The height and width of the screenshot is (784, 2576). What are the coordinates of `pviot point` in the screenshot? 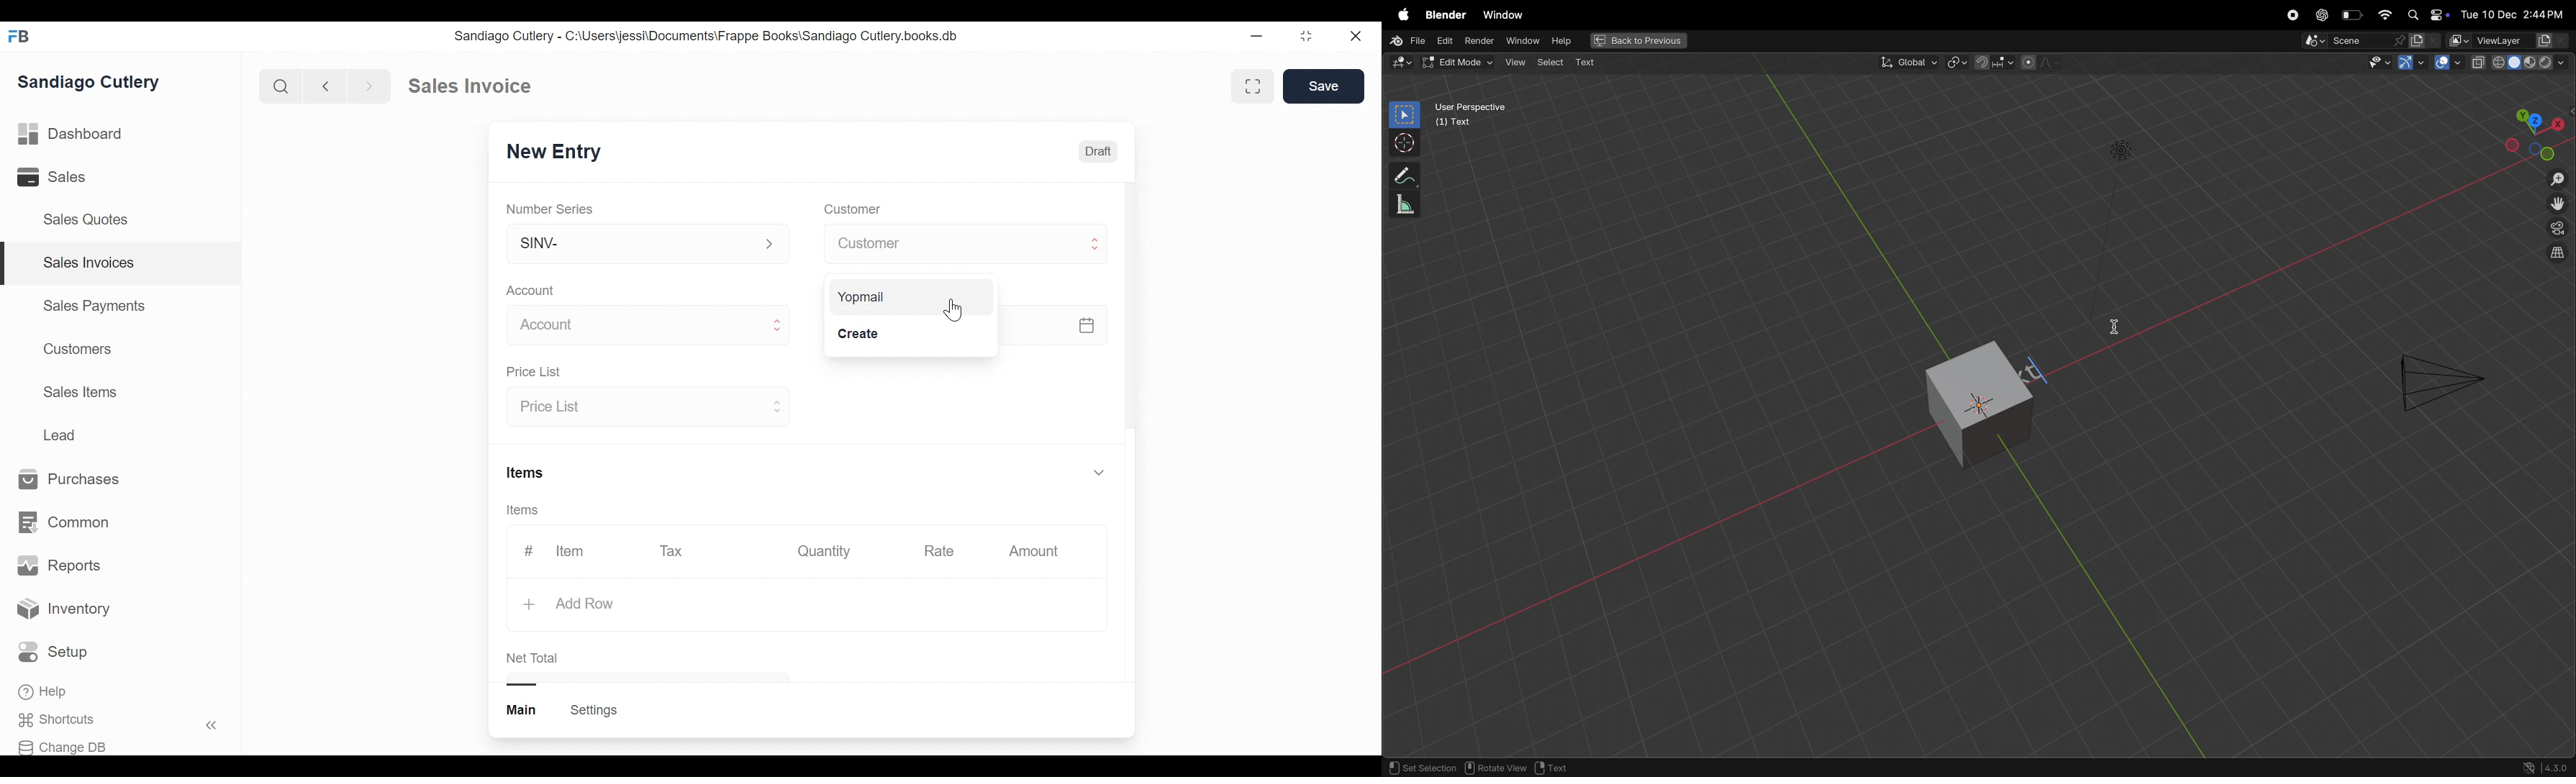 It's located at (1955, 64).